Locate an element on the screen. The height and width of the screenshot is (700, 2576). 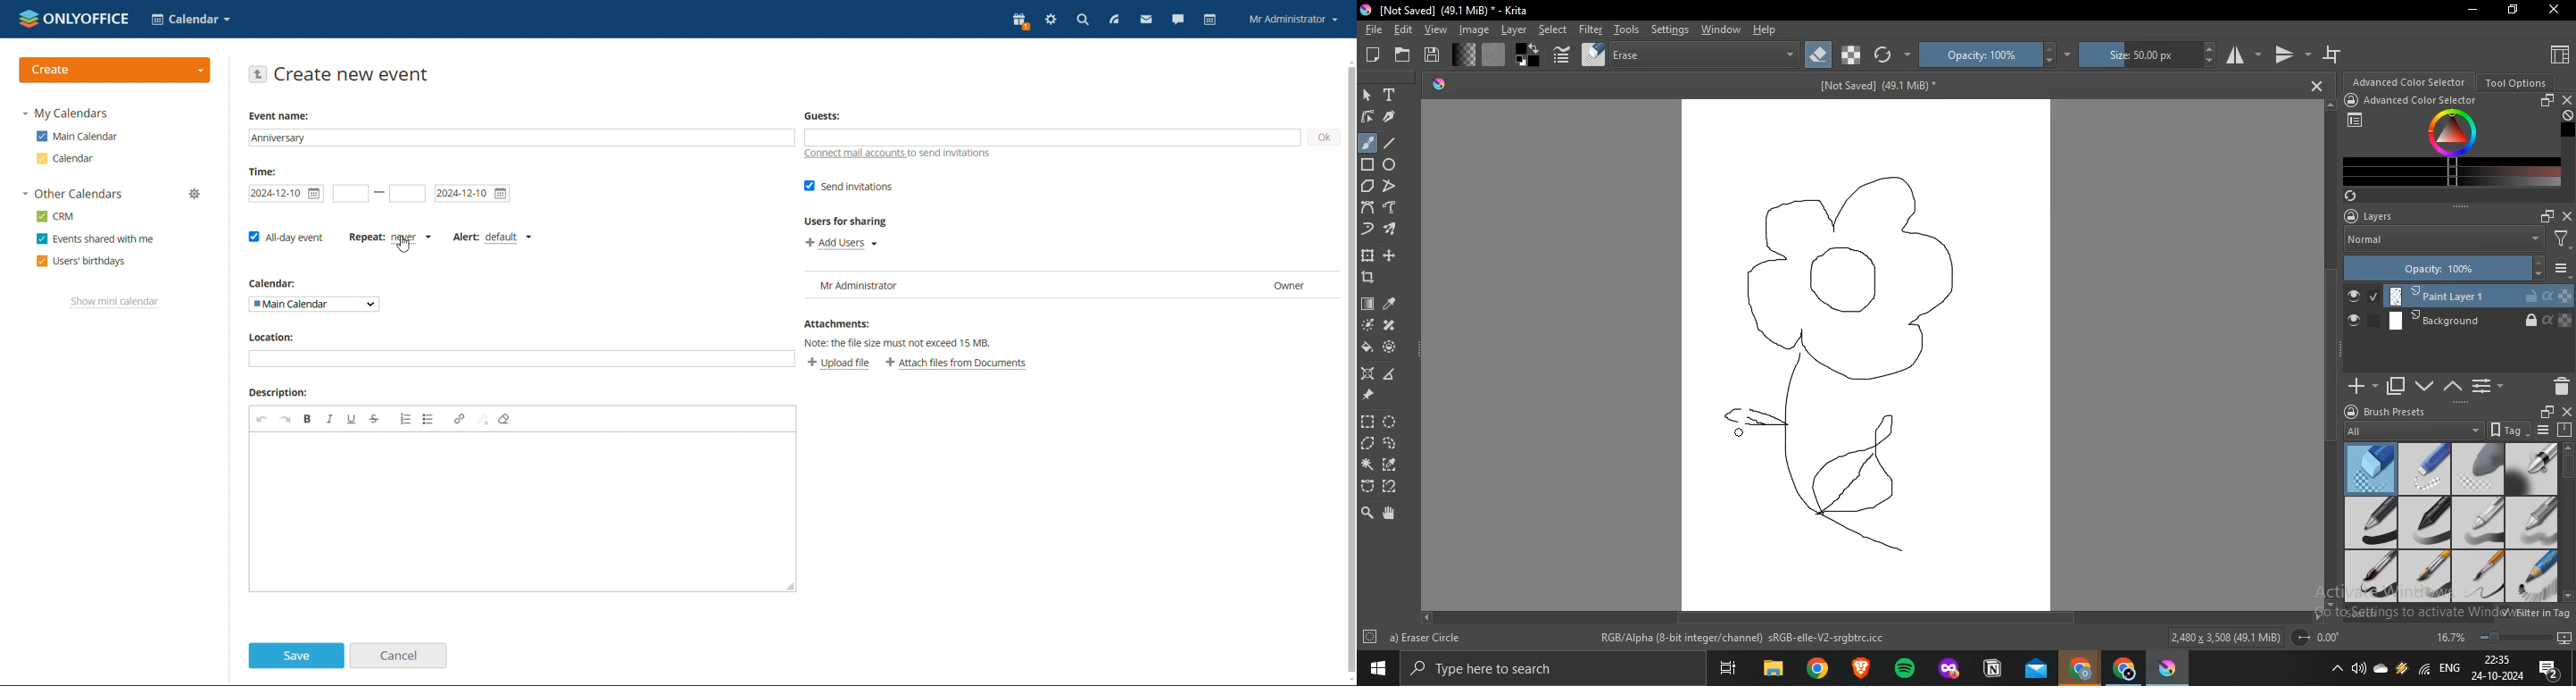
mask down is located at coordinates (2424, 385).